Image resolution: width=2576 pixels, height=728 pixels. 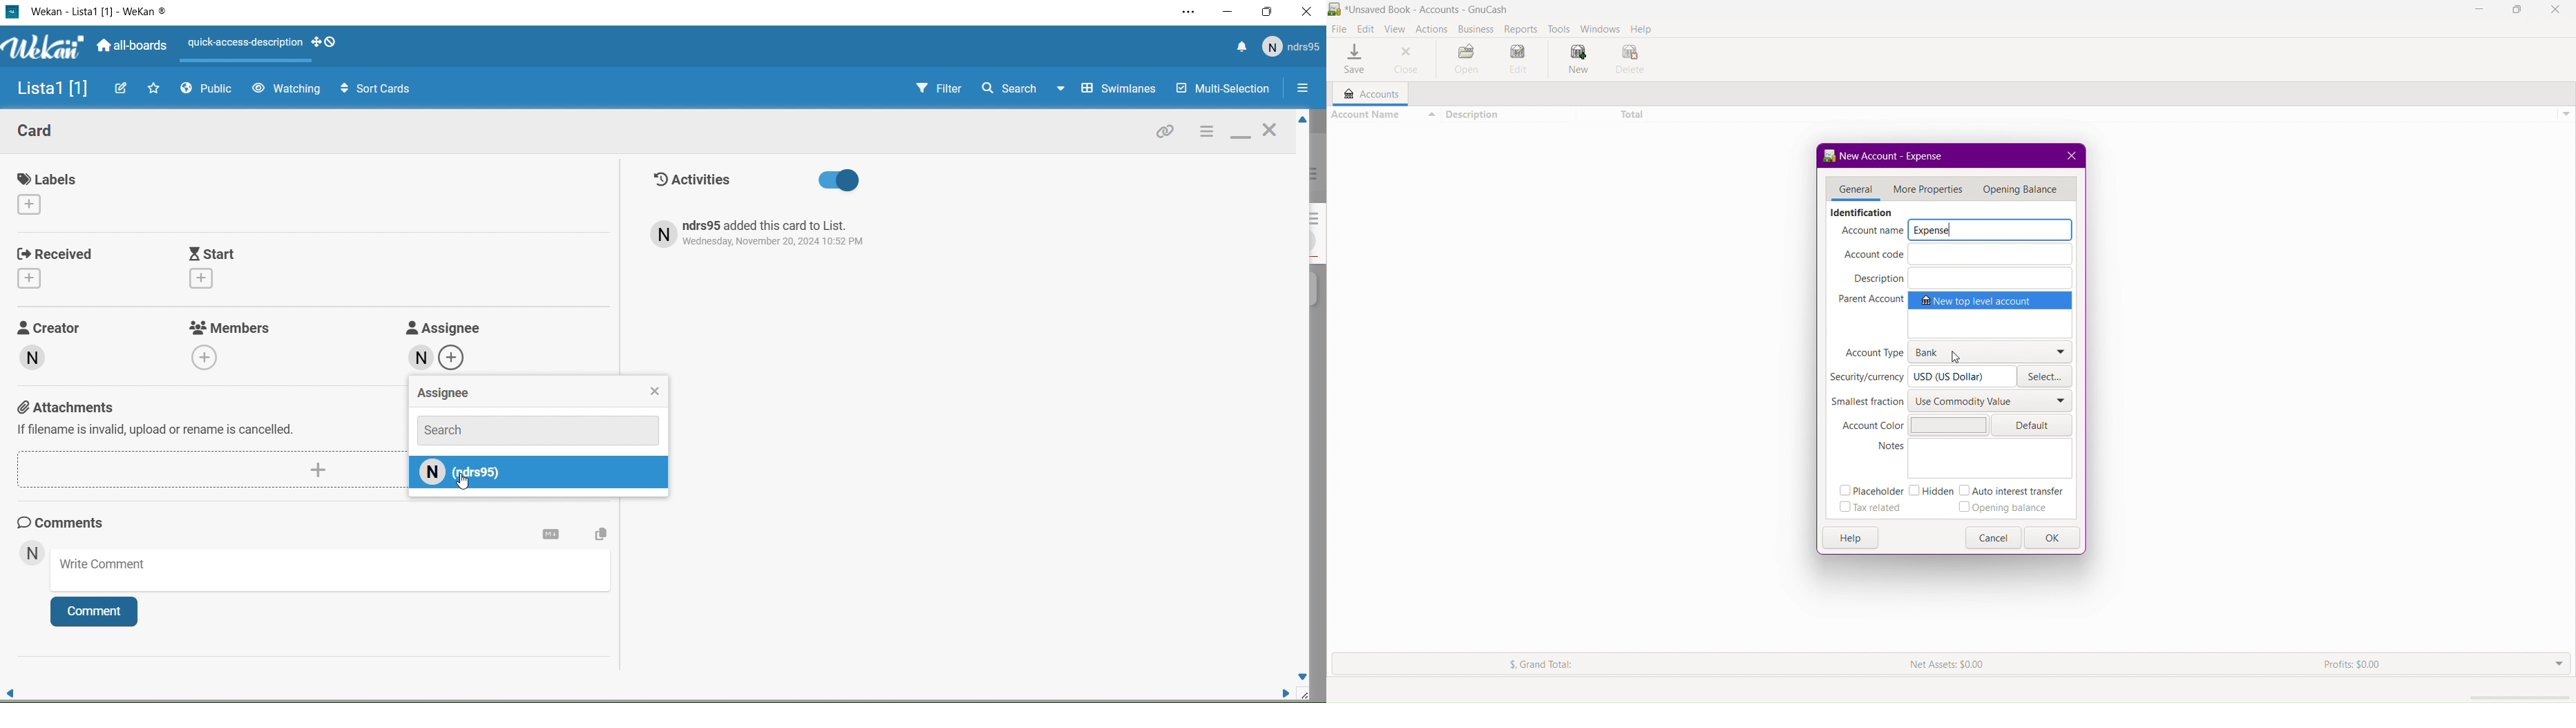 I want to click on Account Name, so click(x=1384, y=114).